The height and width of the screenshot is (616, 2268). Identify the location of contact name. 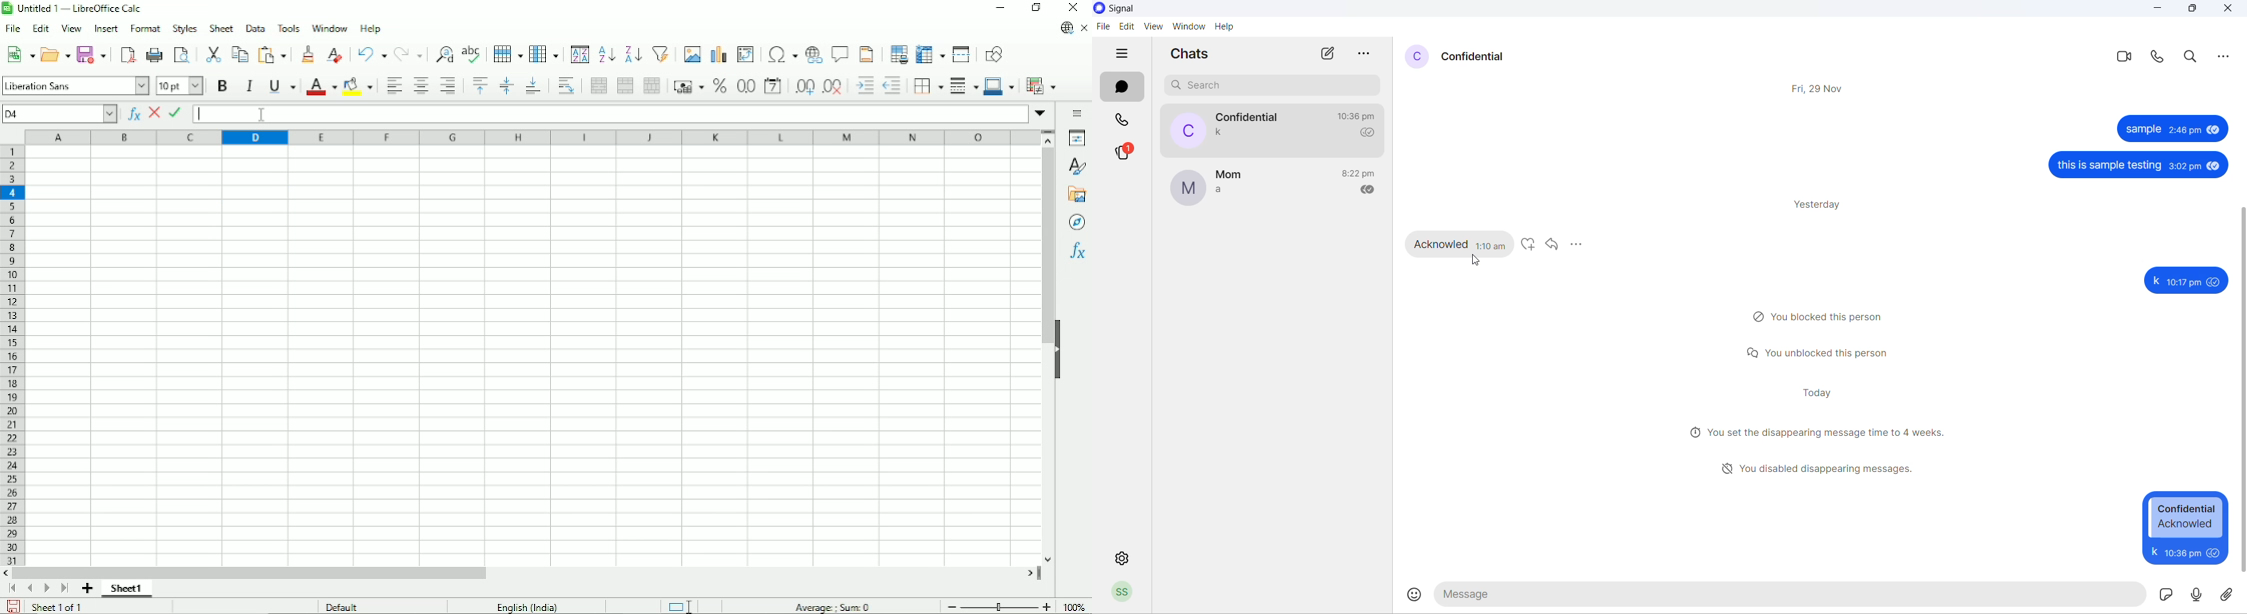
(1476, 58).